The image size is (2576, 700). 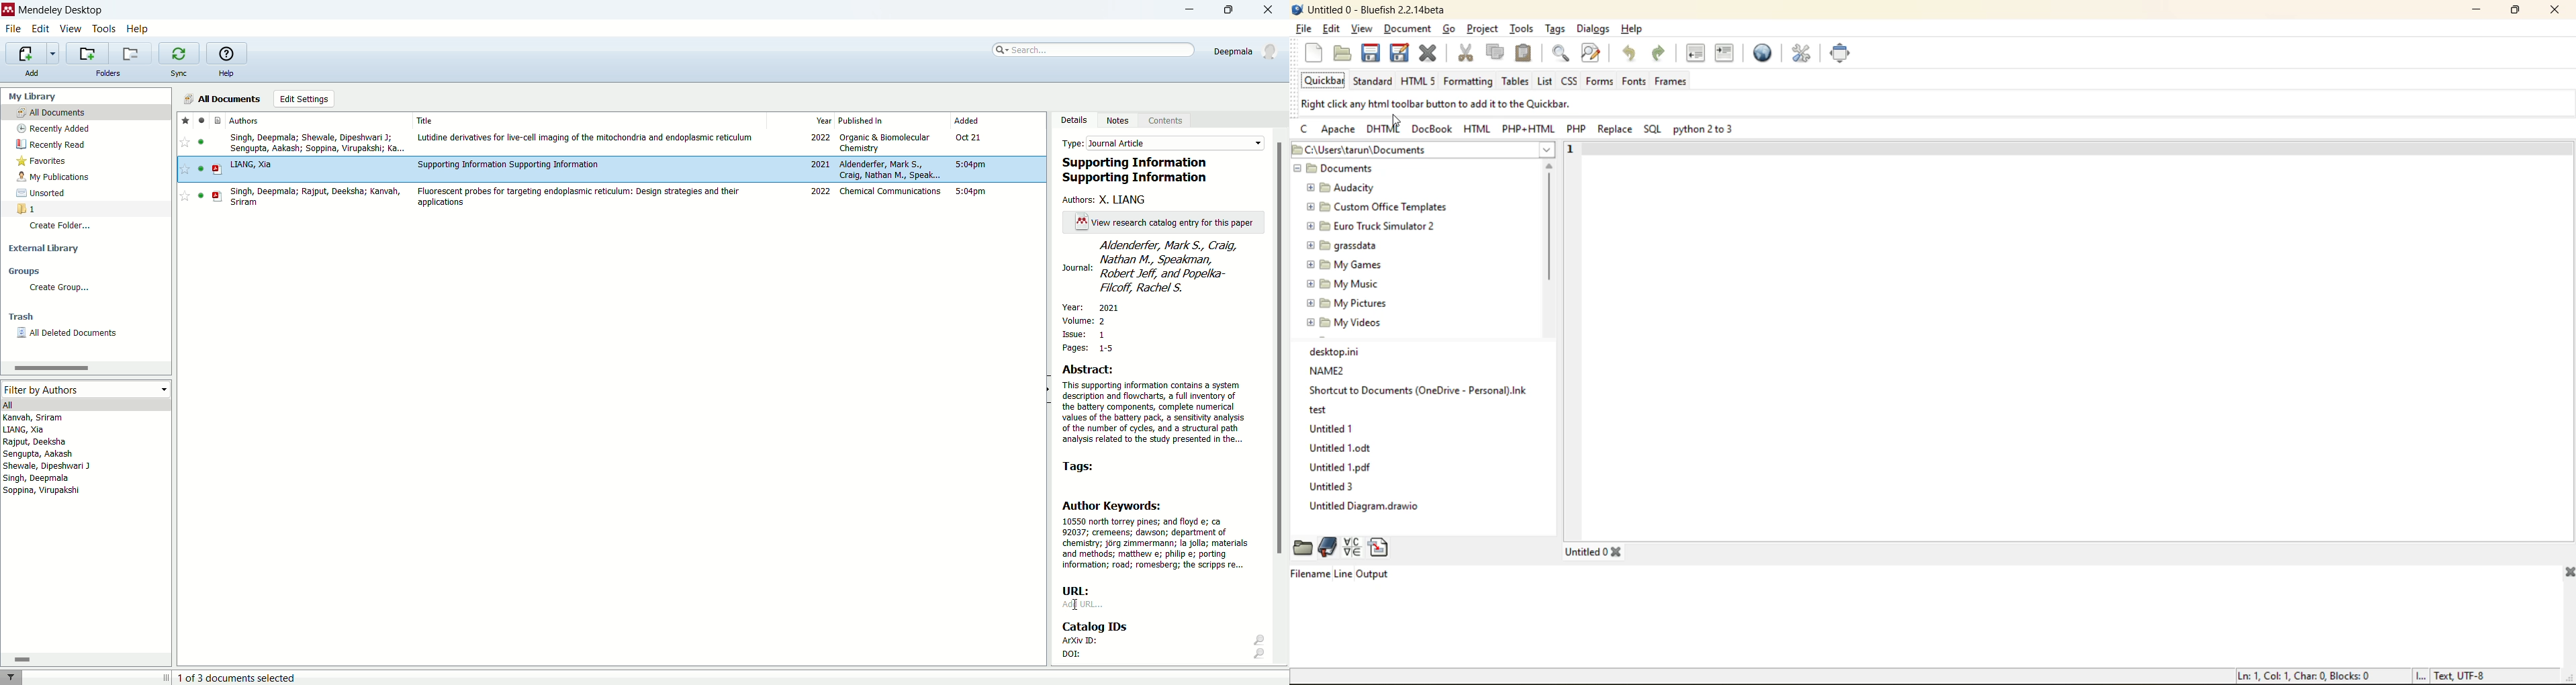 What do you see at coordinates (1844, 53) in the screenshot?
I see `full screen` at bounding box center [1844, 53].